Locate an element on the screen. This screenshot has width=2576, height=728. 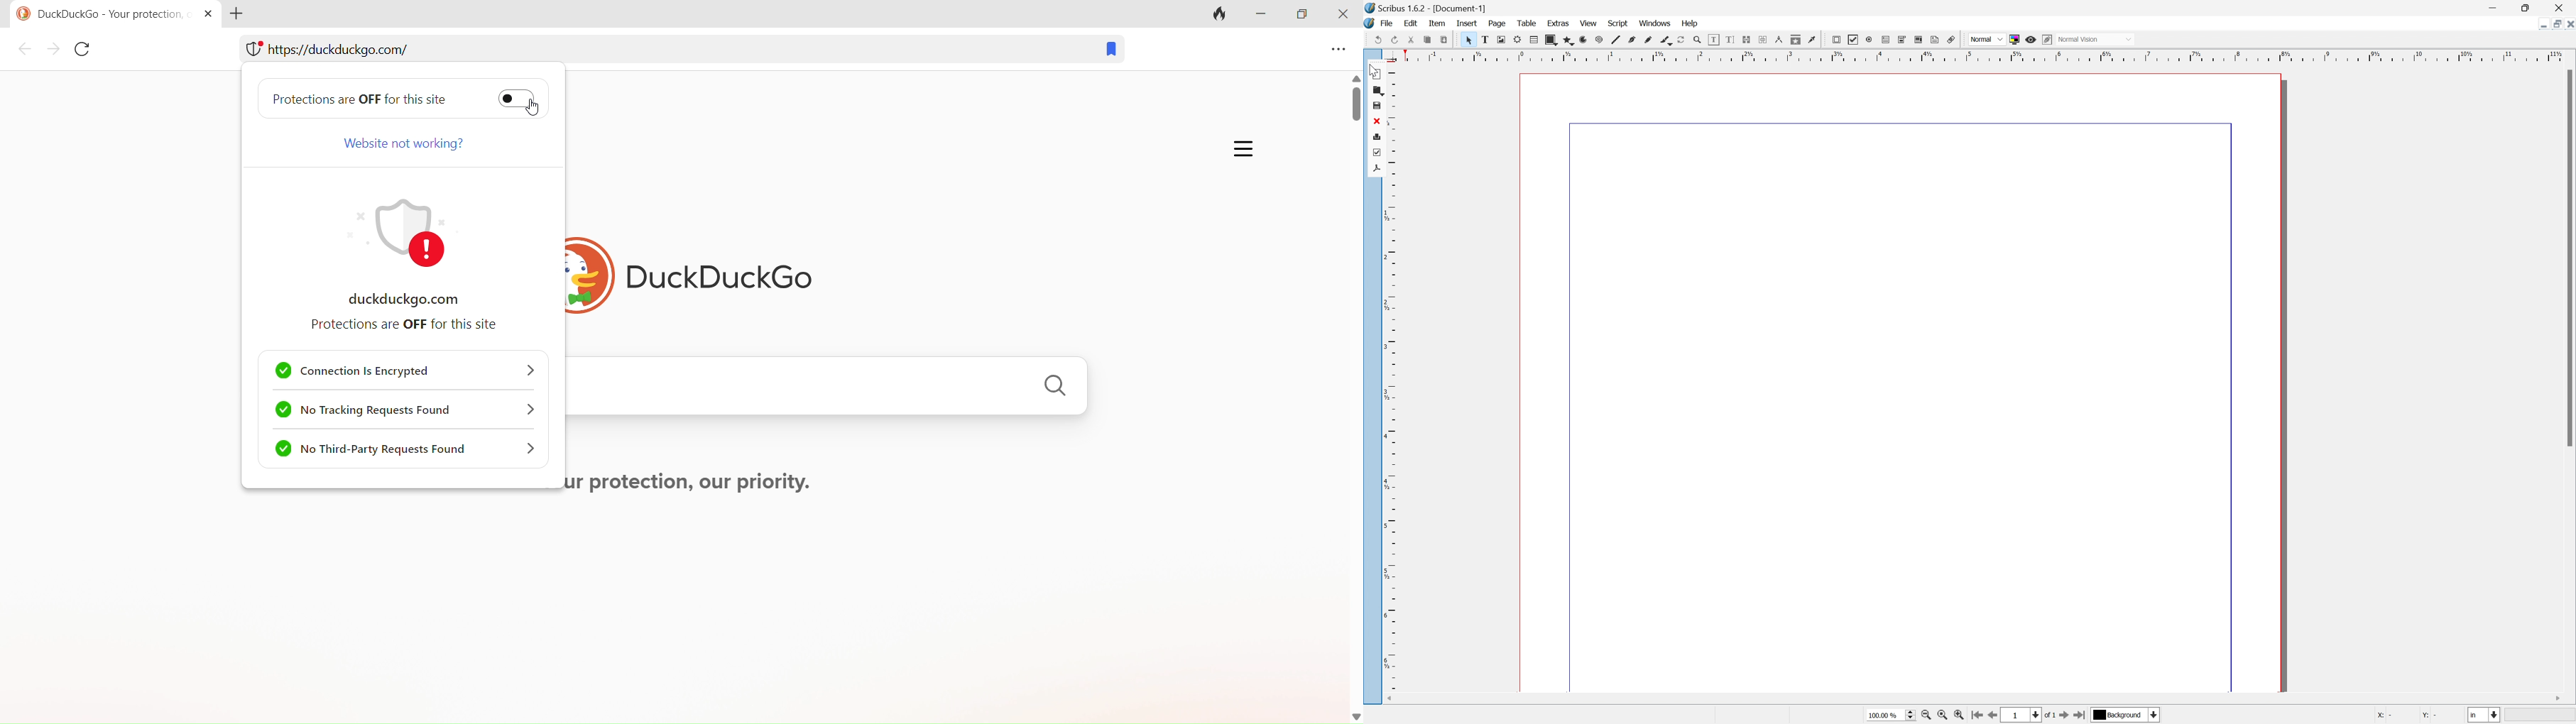
preflight verifier is located at coordinates (1376, 152).